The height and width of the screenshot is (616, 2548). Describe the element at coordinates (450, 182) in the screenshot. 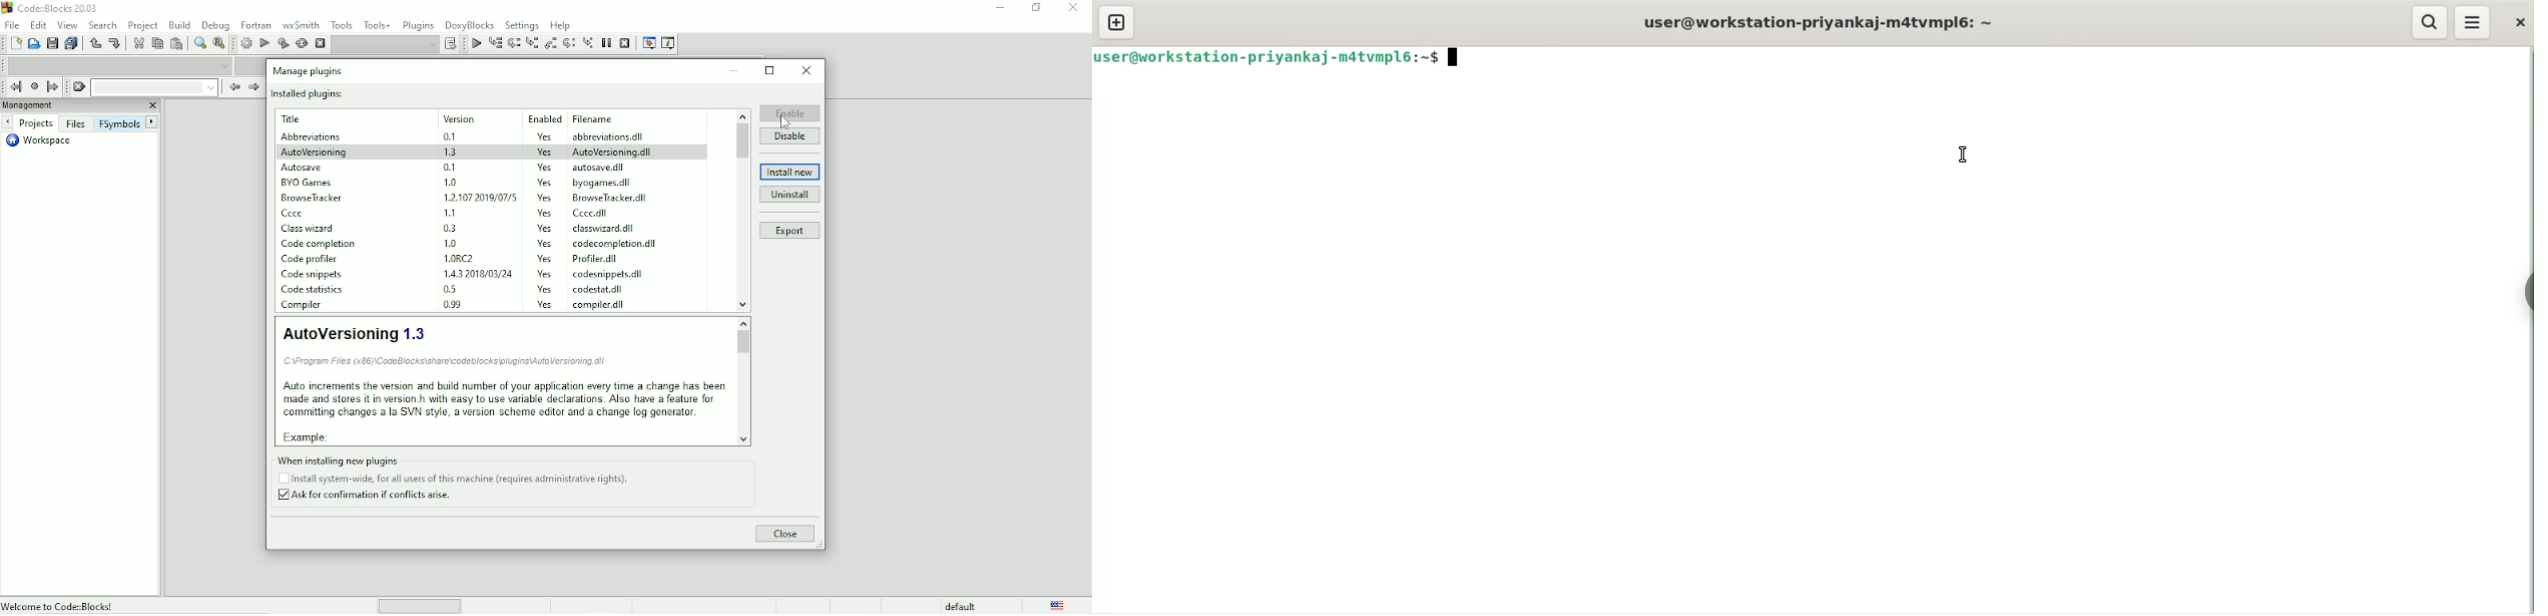

I see `version ` at that location.